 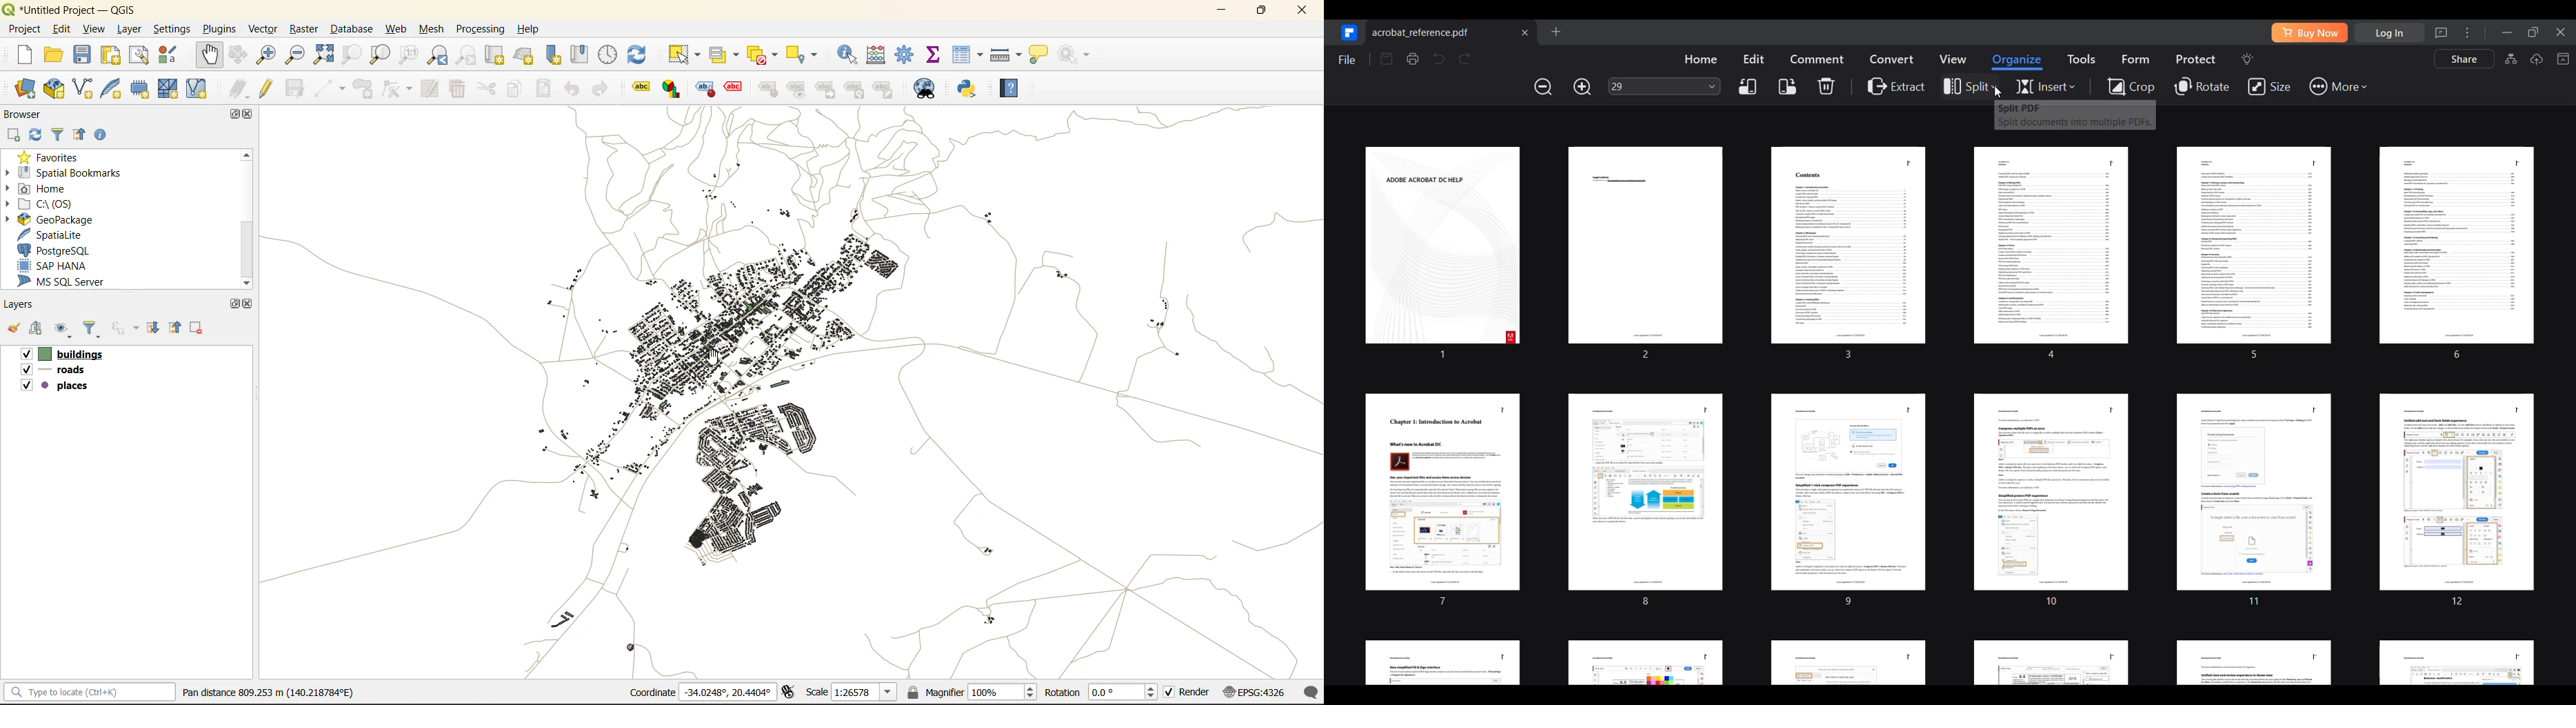 I want to click on new mesh, so click(x=170, y=88).